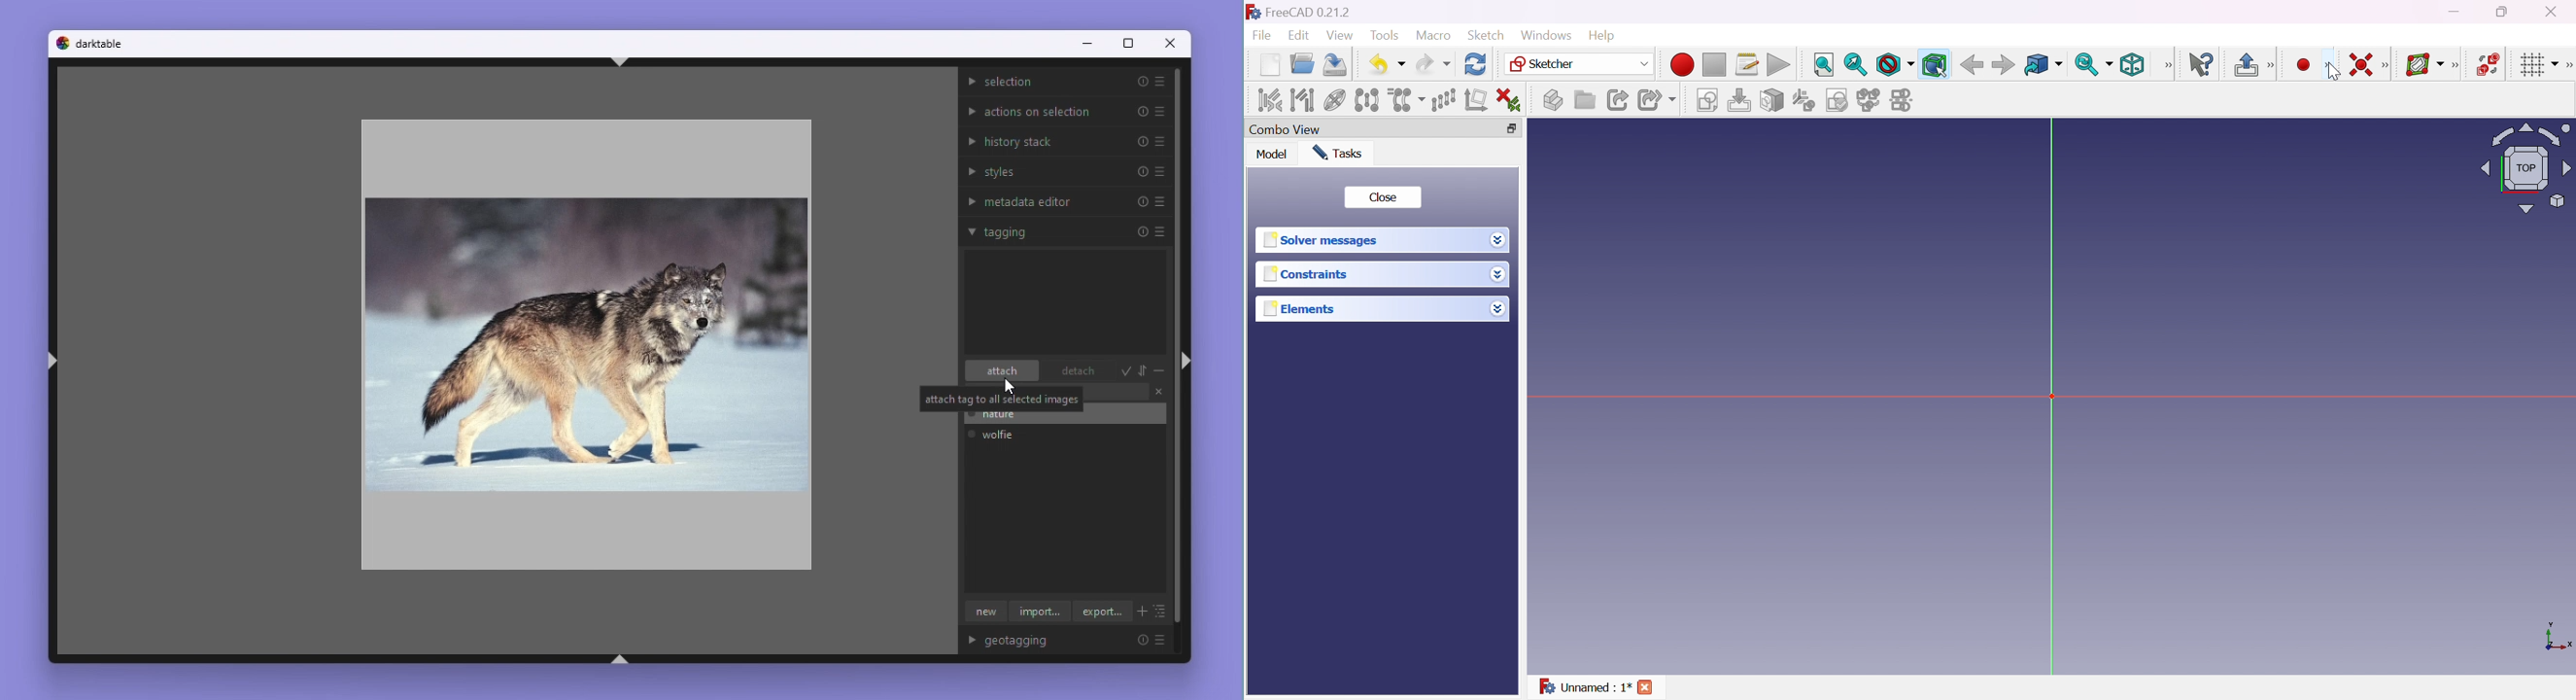 The image size is (2576, 700). I want to click on Macro, so click(1433, 37).